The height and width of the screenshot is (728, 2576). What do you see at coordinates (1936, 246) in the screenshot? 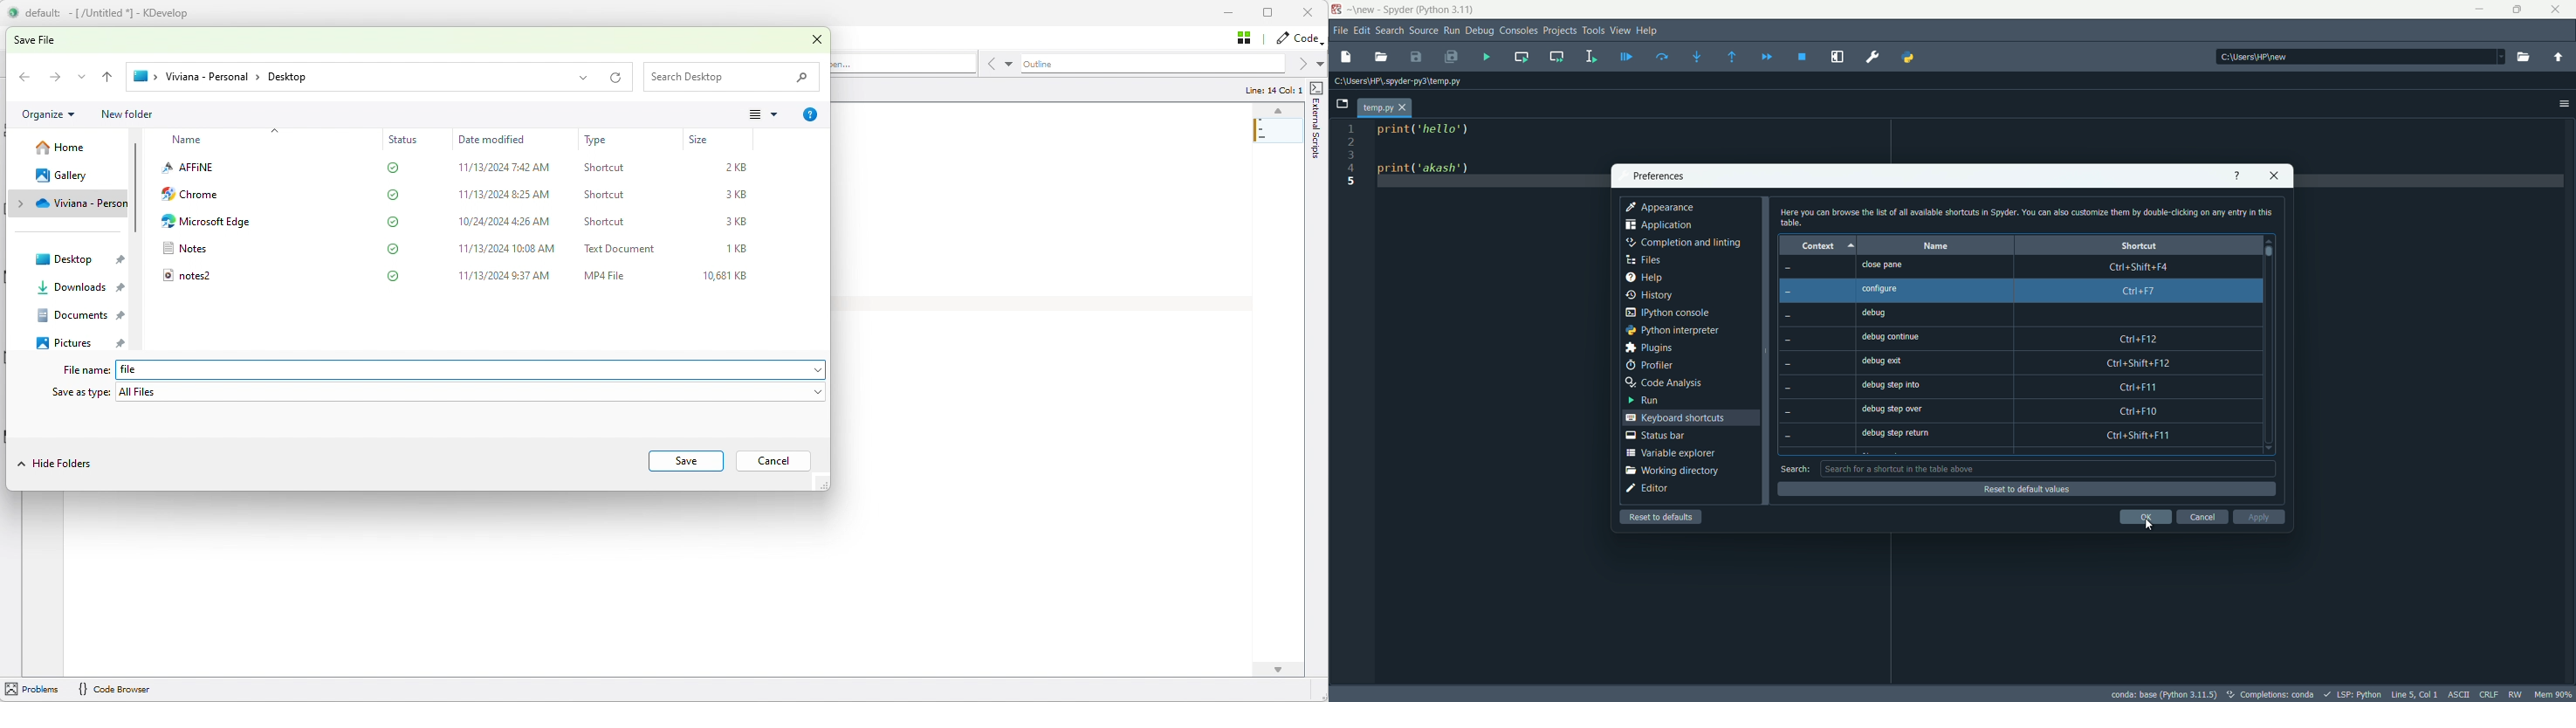
I see `name` at bounding box center [1936, 246].